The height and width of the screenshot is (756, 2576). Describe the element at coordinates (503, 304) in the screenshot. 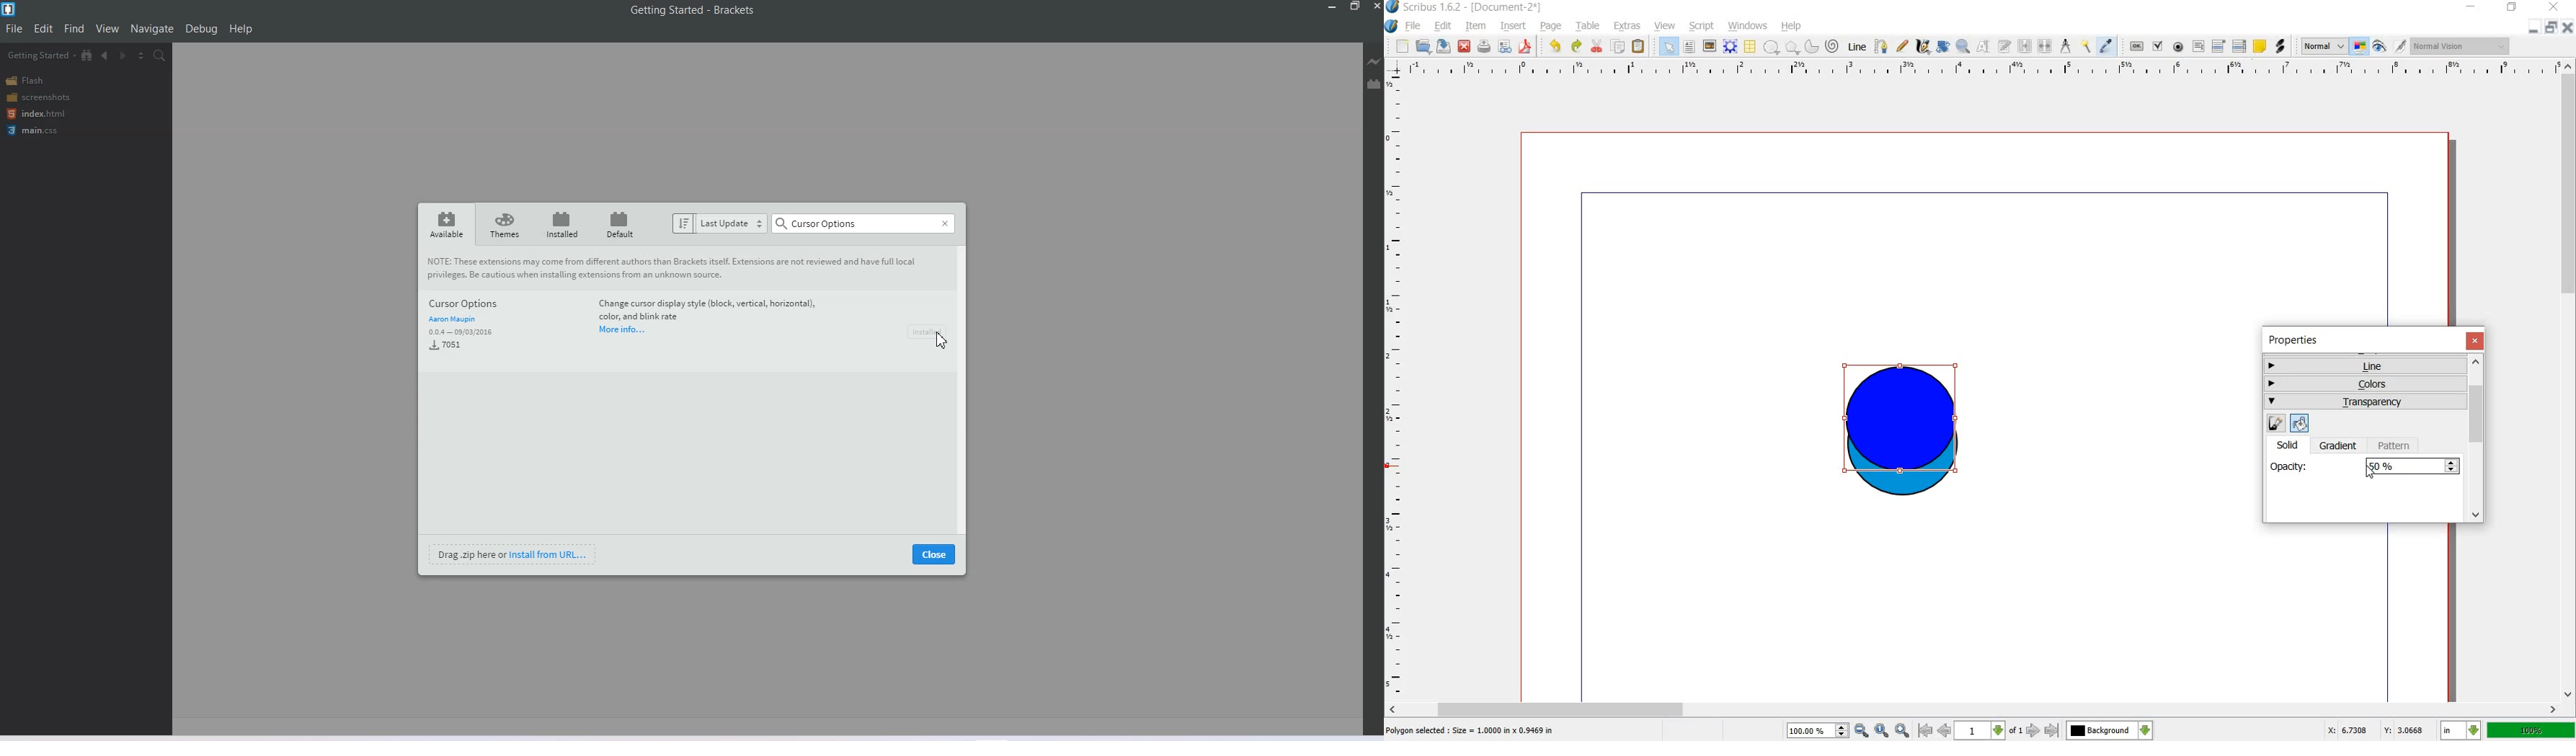

I see `cursor options` at that location.